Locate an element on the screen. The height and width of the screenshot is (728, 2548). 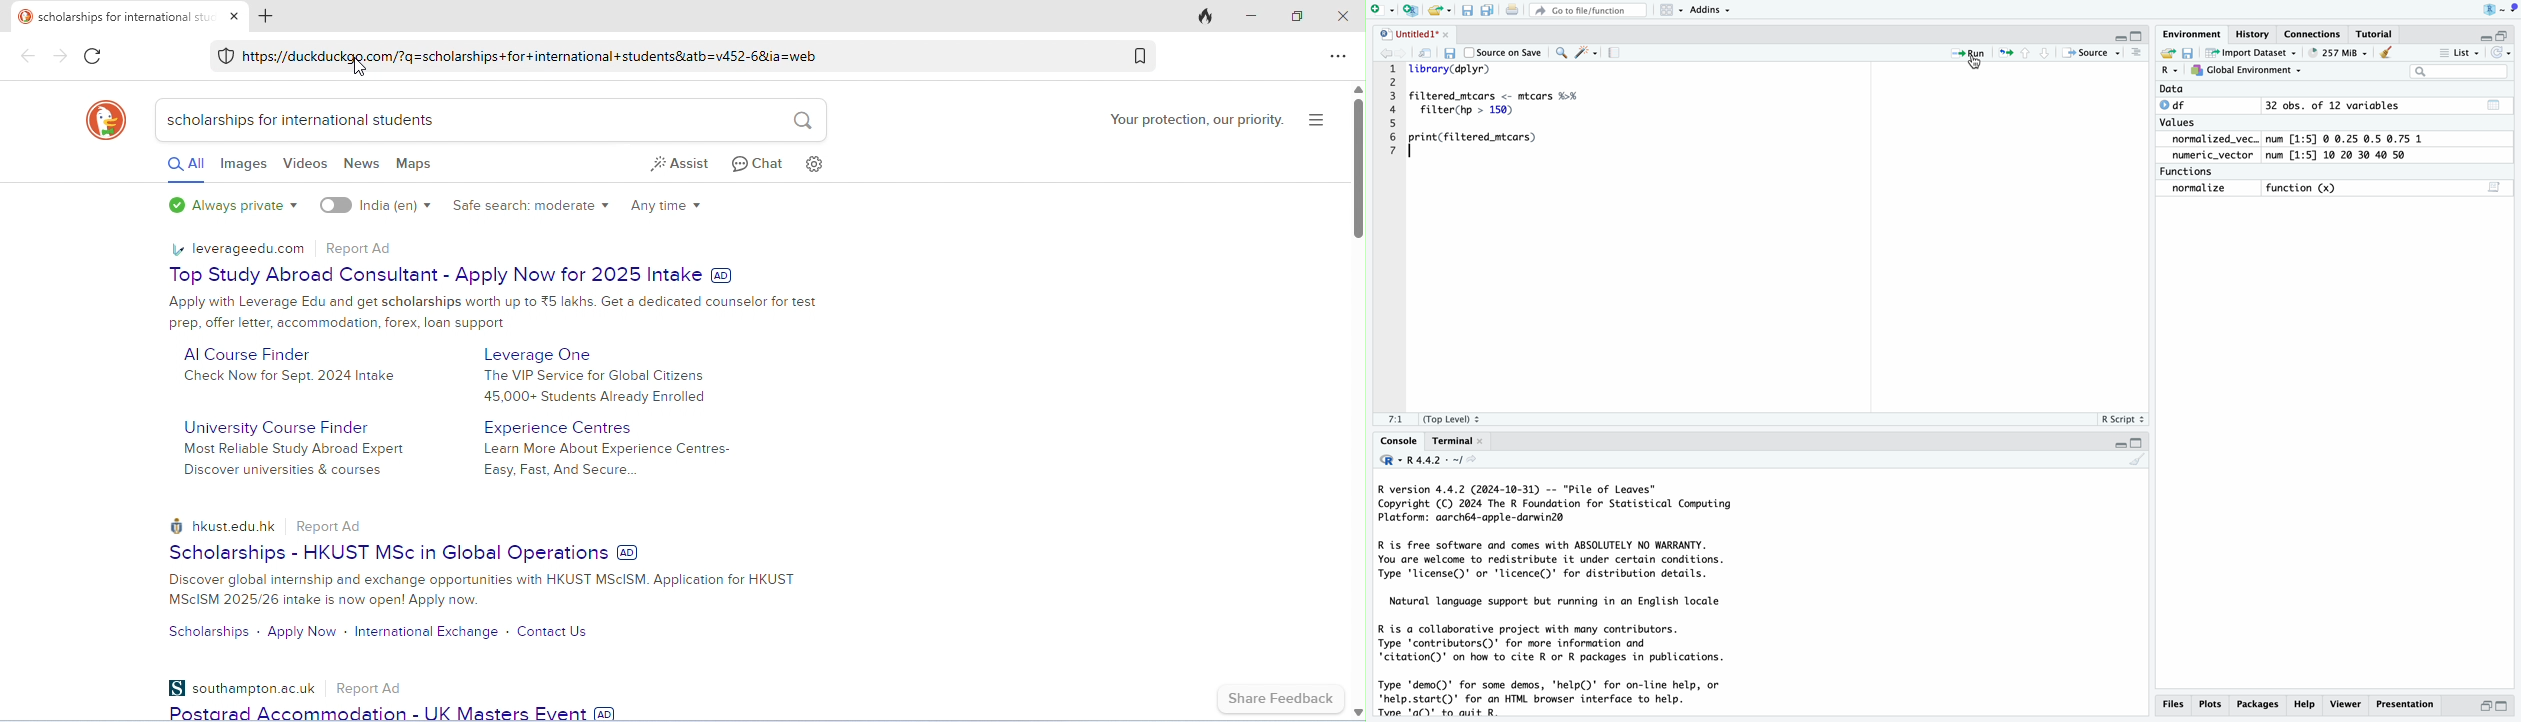
Presentation is located at coordinates (2407, 704).